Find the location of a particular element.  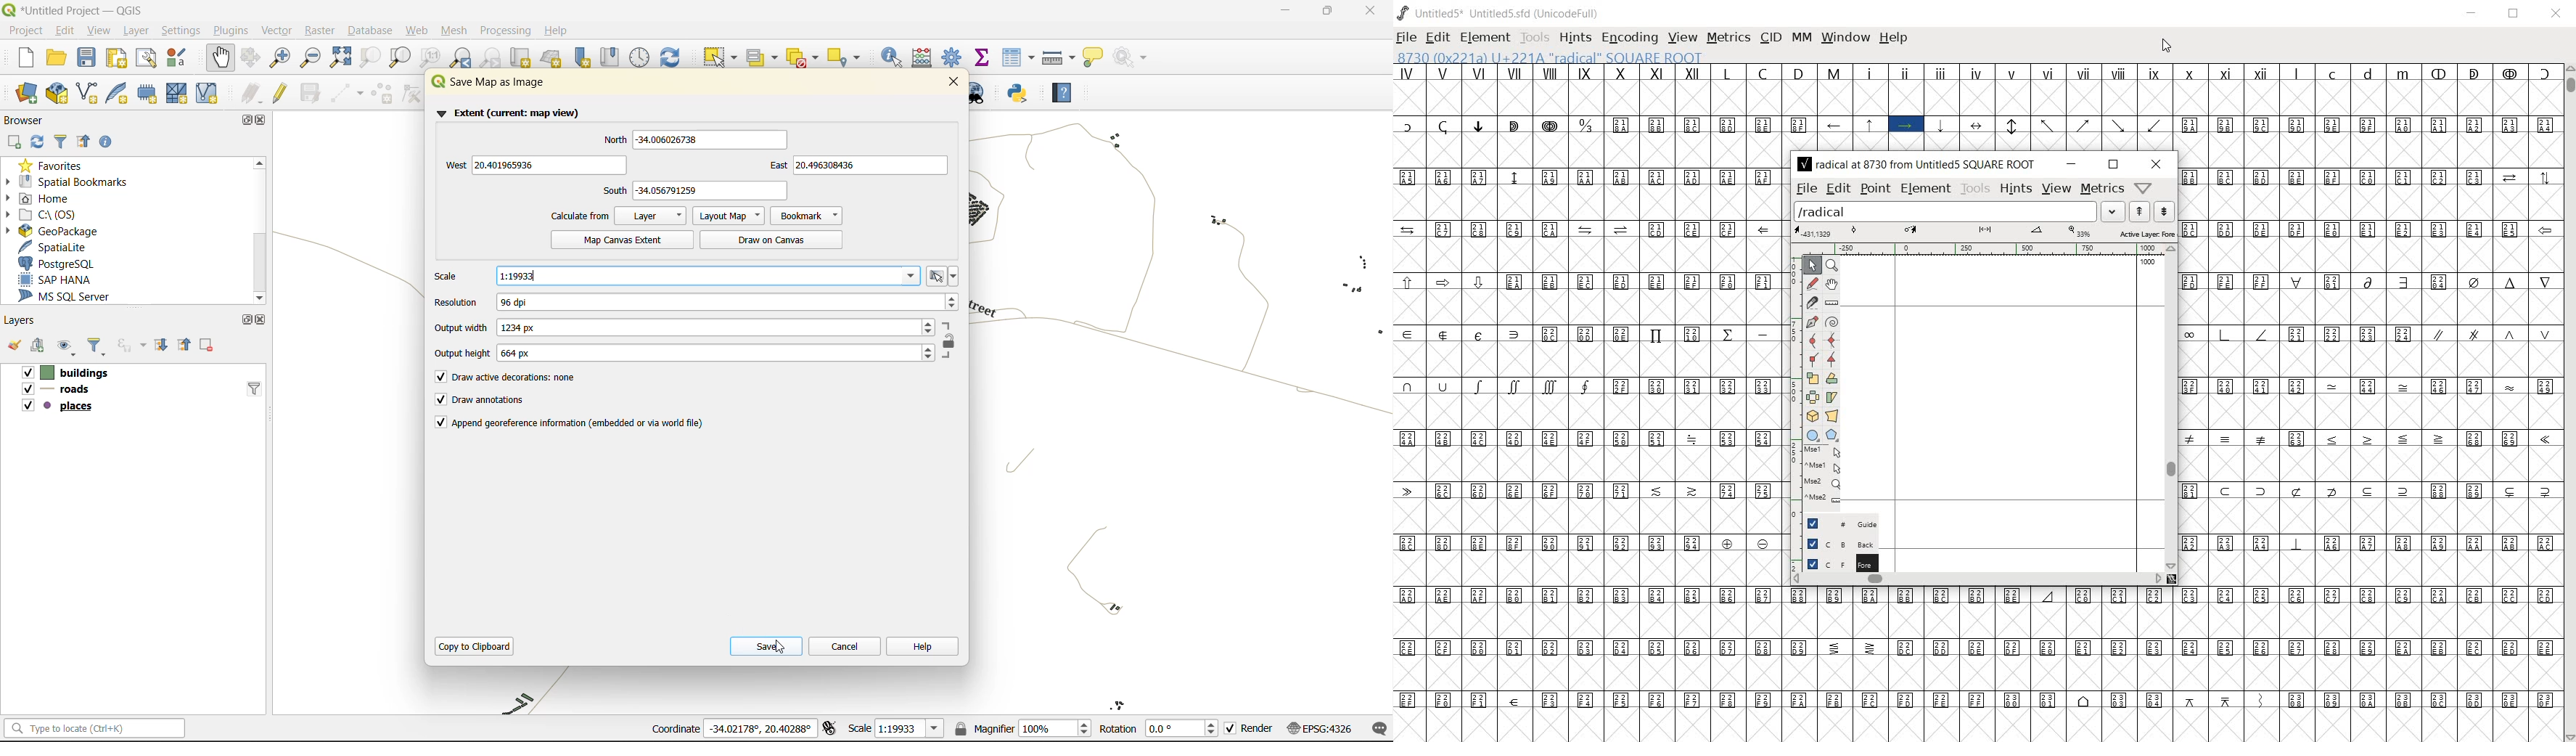

draw annotations is located at coordinates (480, 400).